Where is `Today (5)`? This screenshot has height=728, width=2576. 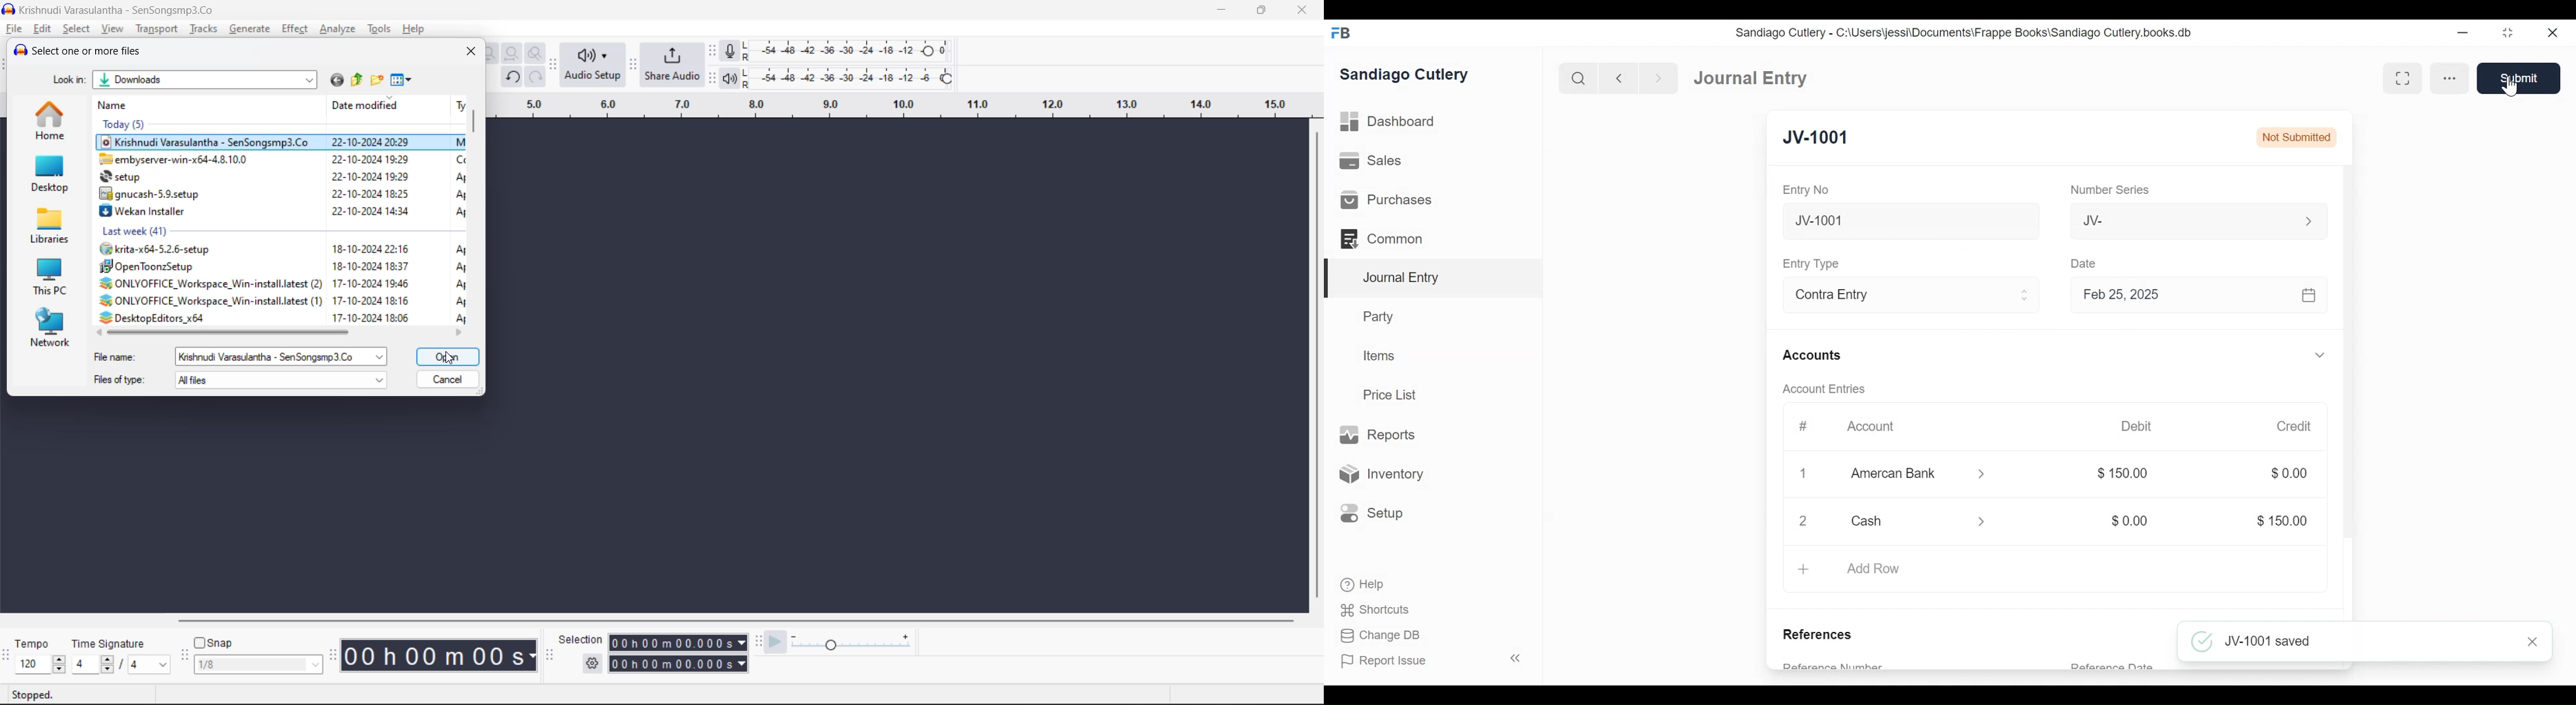 Today (5) is located at coordinates (258, 125).